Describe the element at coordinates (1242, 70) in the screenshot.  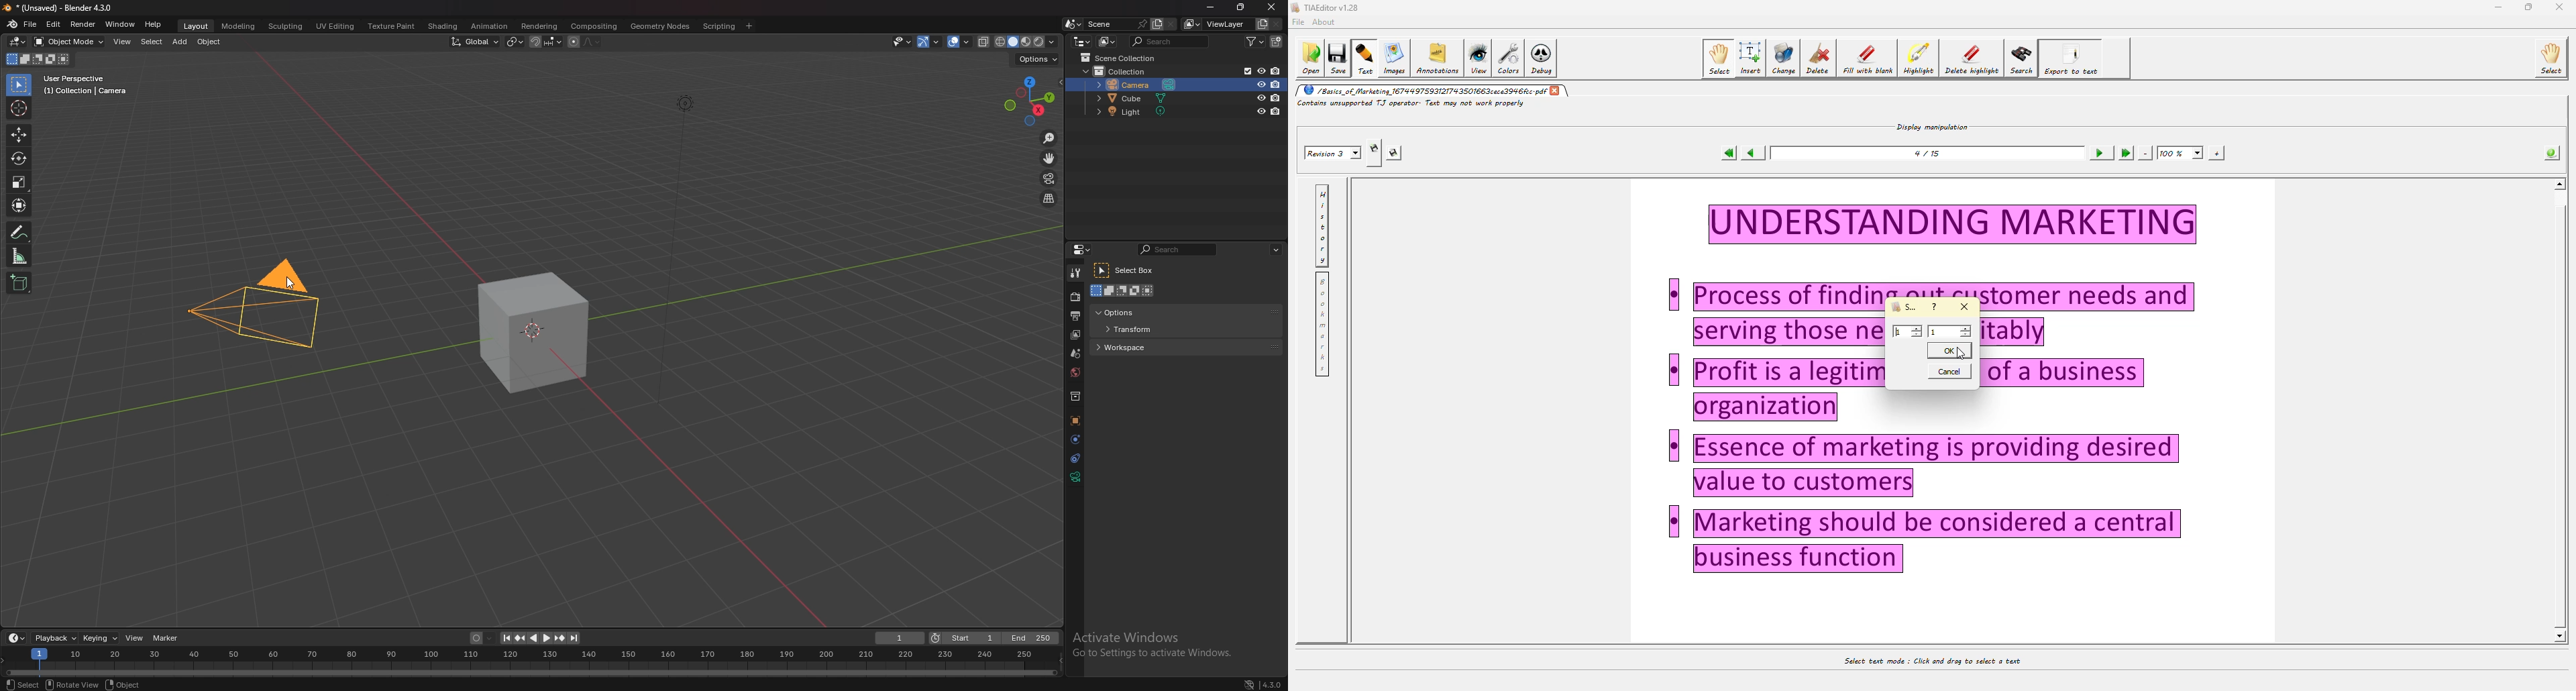
I see `exclude from viewlayer` at that location.